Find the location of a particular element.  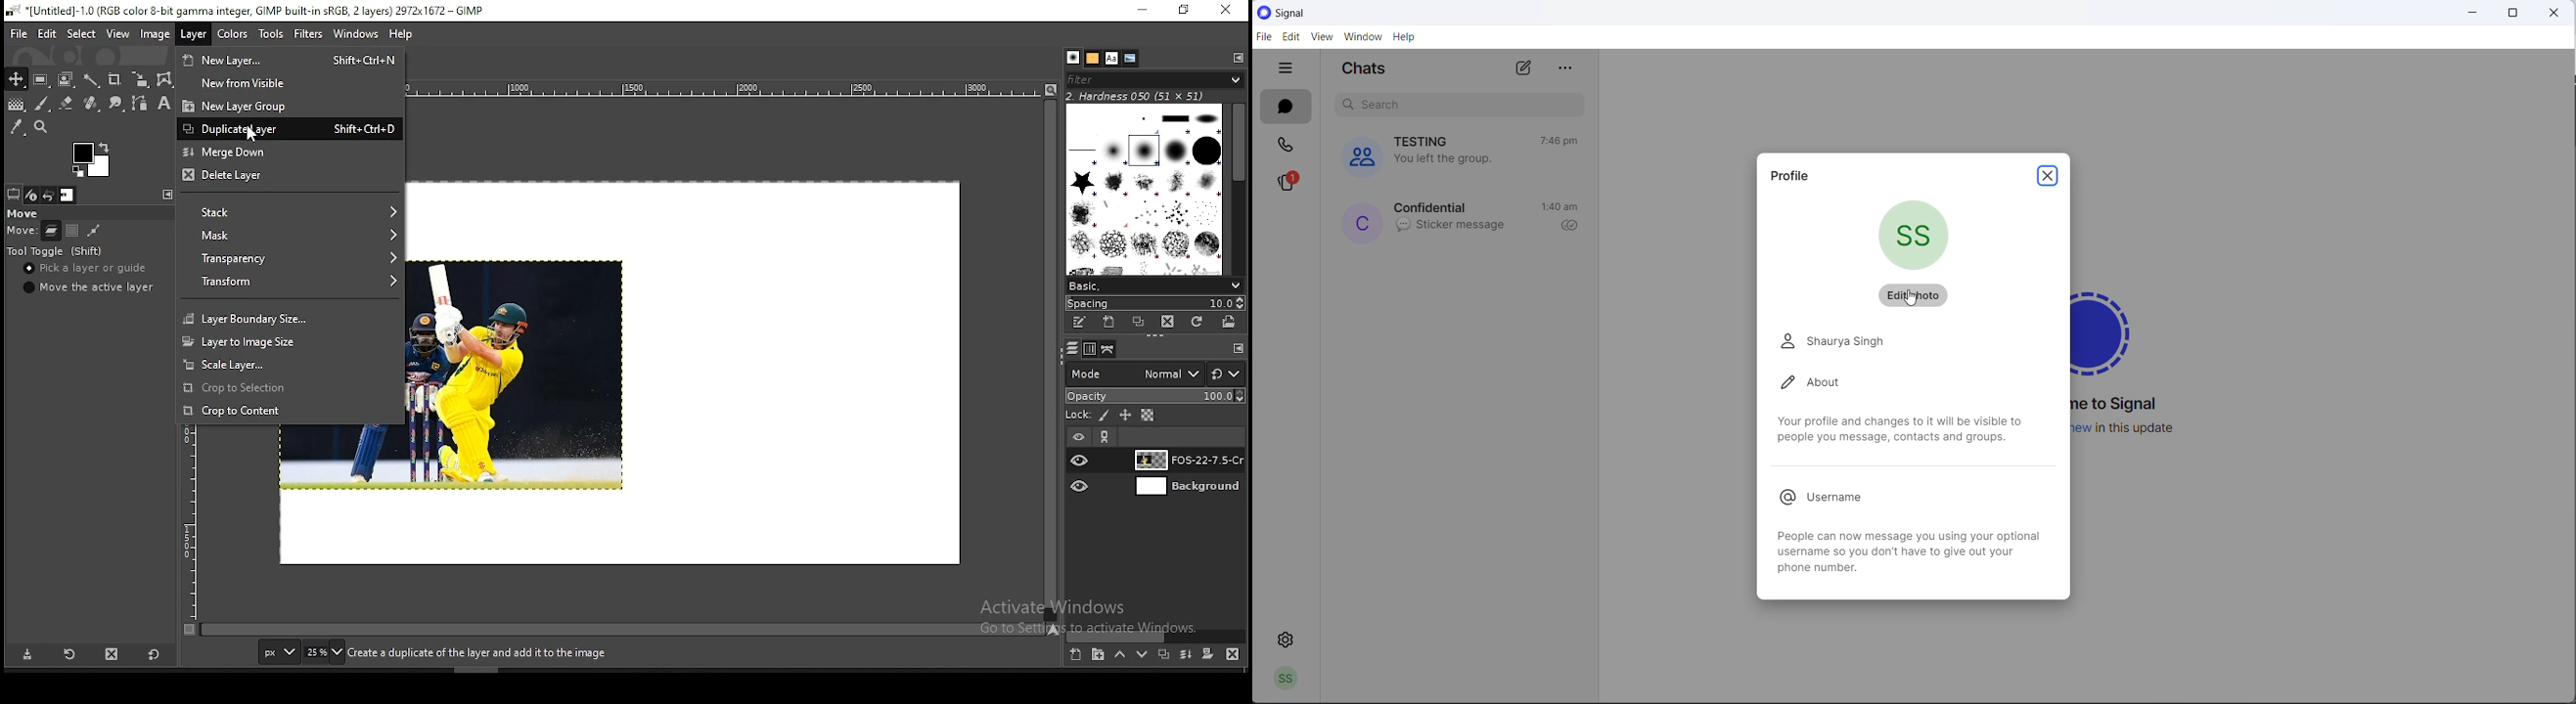

application logo and name is located at coordinates (1321, 13).